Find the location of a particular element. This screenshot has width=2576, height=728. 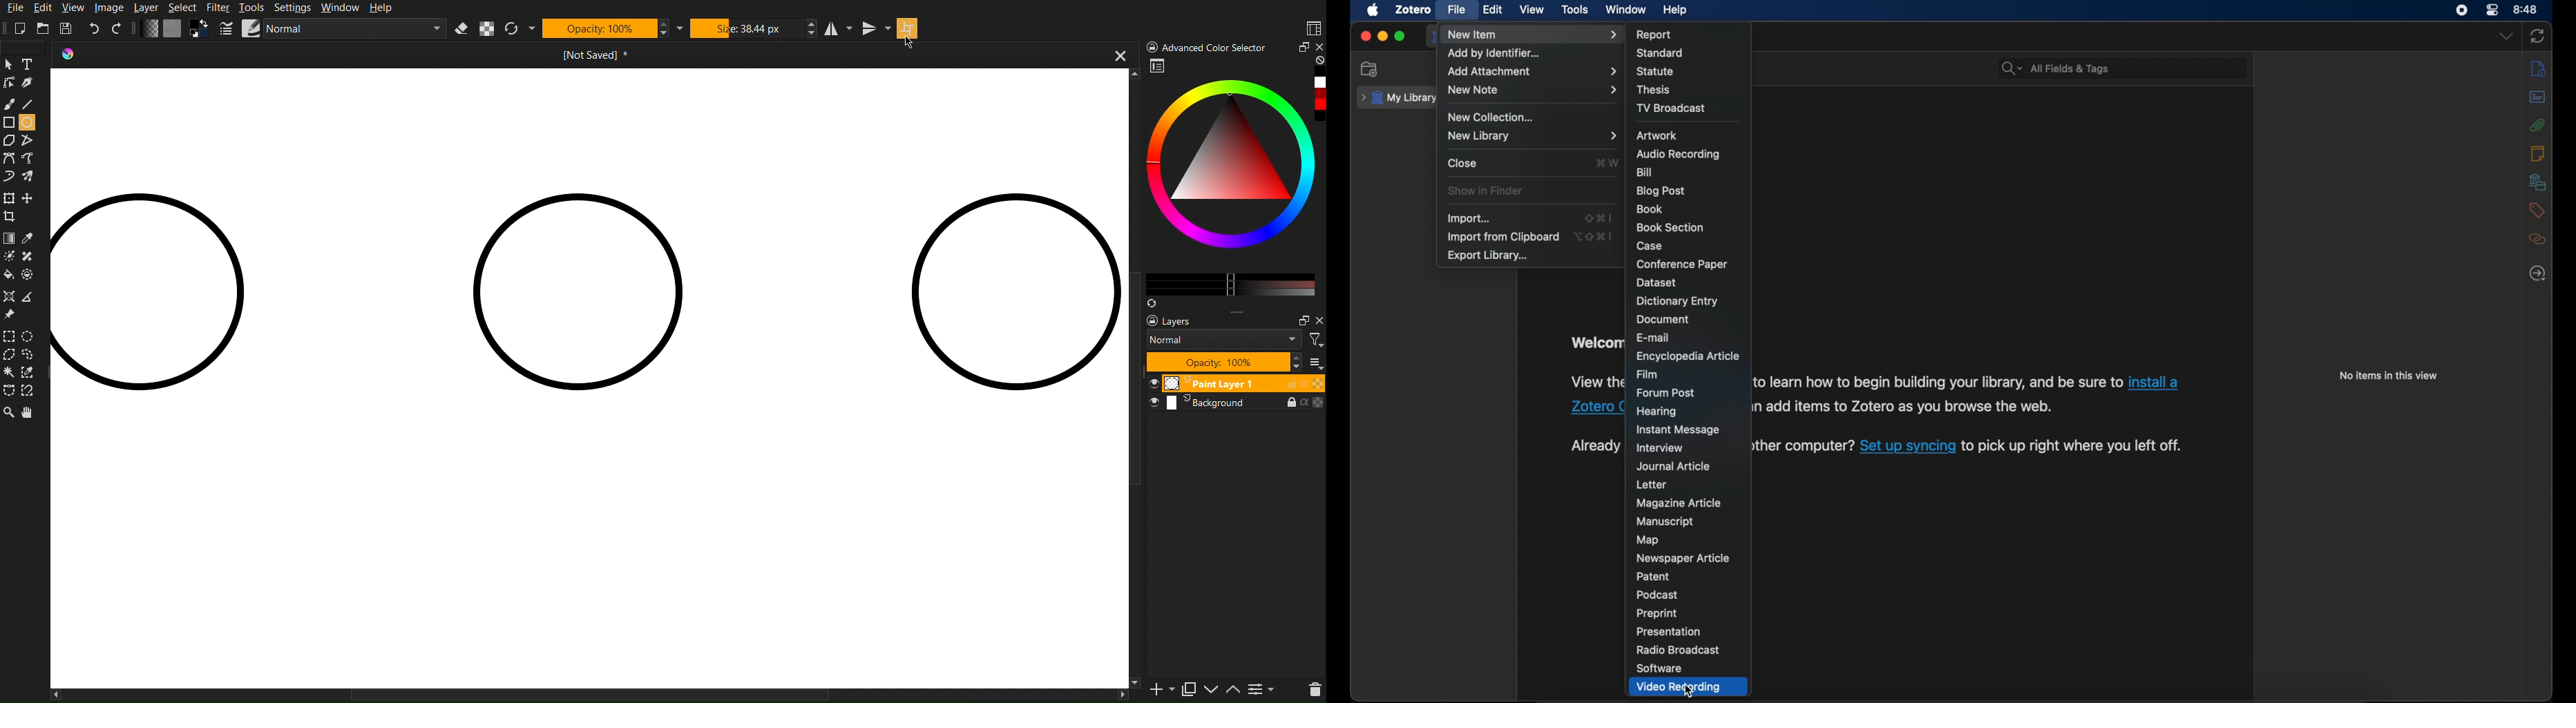

add by identifier is located at coordinates (1497, 54).